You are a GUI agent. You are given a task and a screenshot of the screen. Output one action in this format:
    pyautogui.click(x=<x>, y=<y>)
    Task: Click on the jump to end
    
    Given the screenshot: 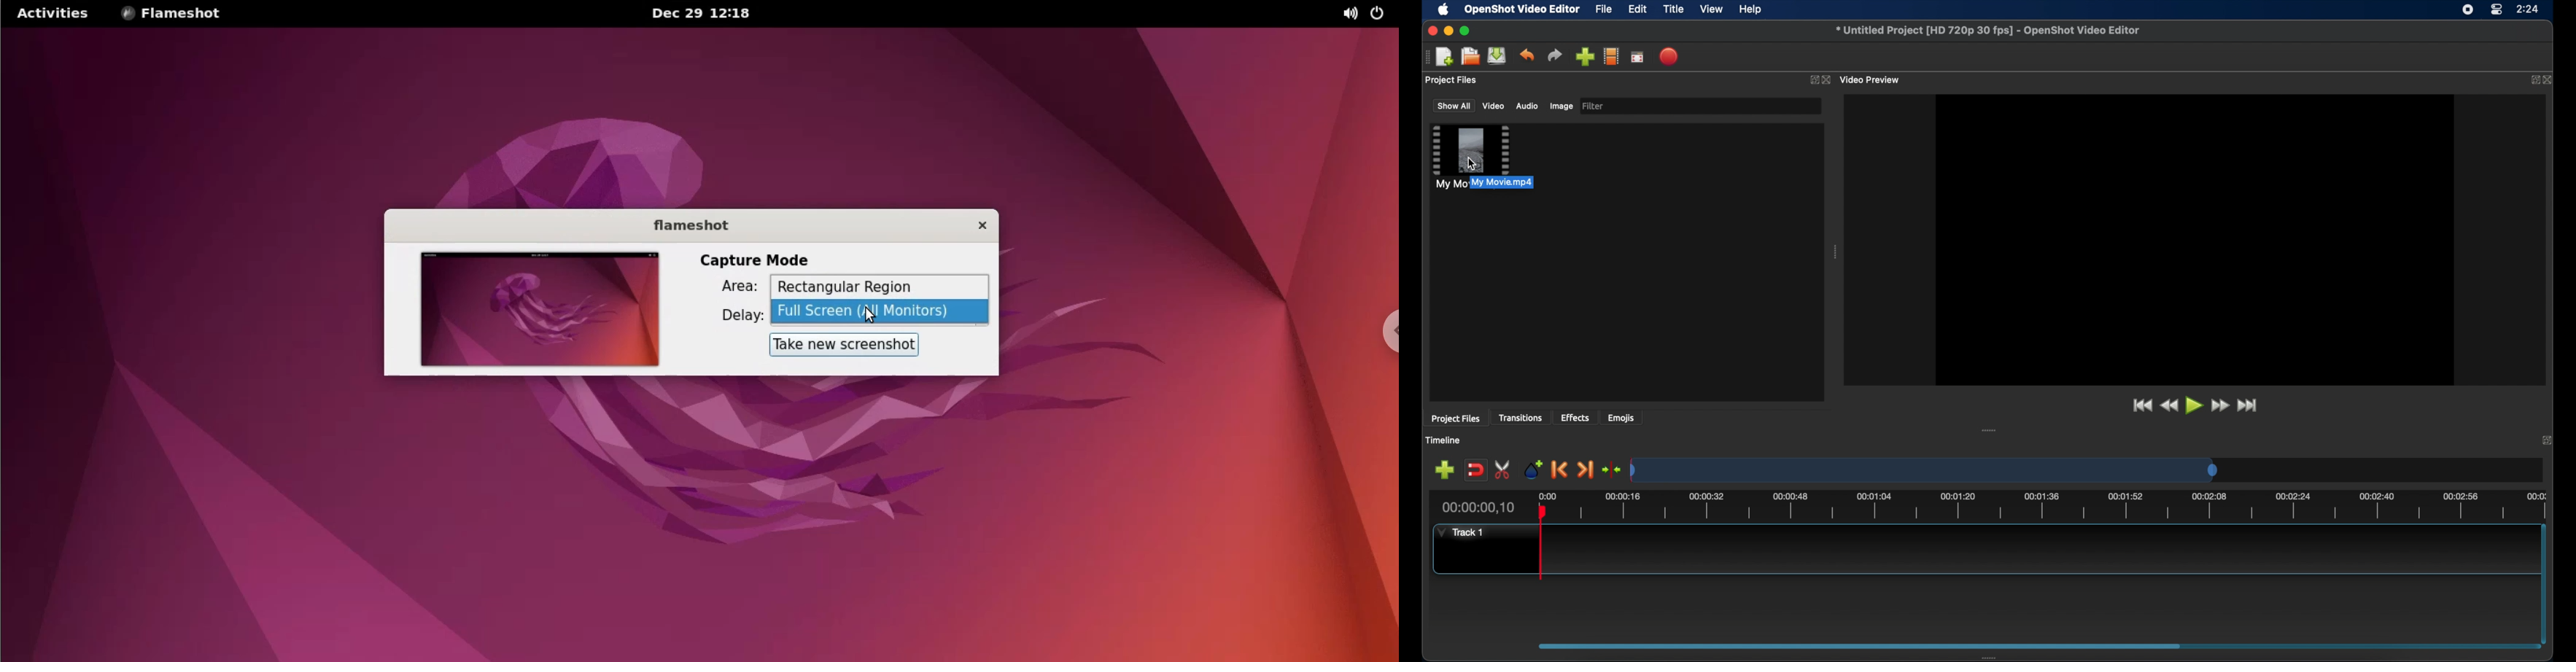 What is the action you would take?
    pyautogui.click(x=2248, y=405)
    